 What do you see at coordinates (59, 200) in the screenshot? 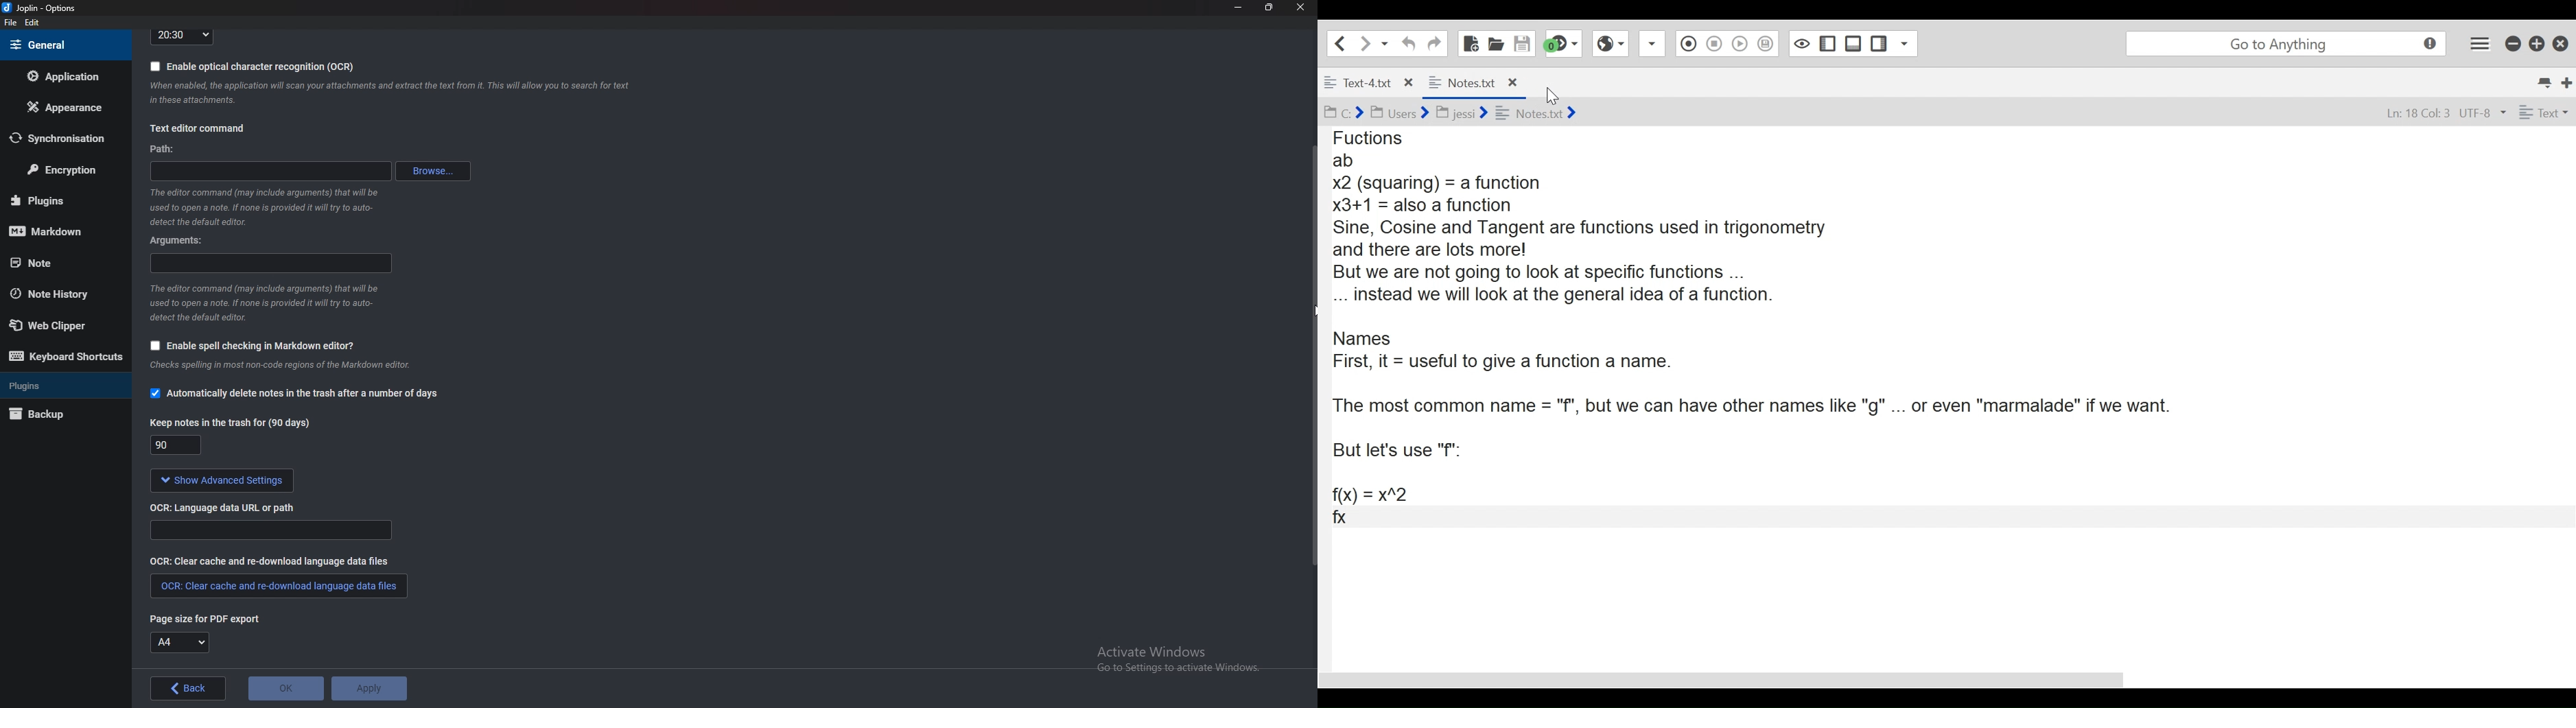
I see `plugins` at bounding box center [59, 200].